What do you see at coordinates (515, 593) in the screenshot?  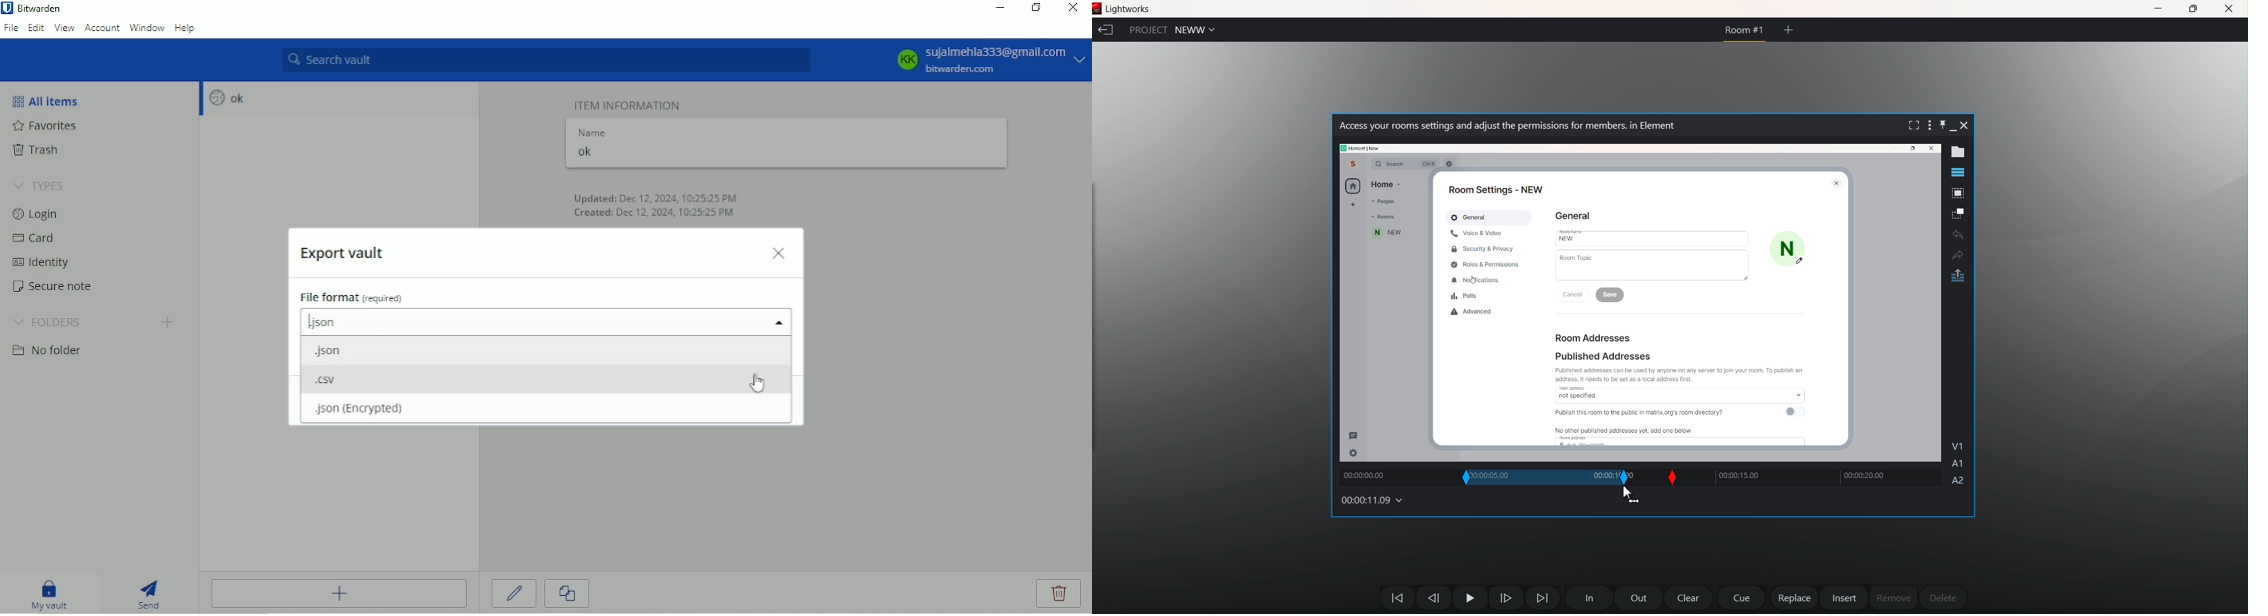 I see `Edit` at bounding box center [515, 593].